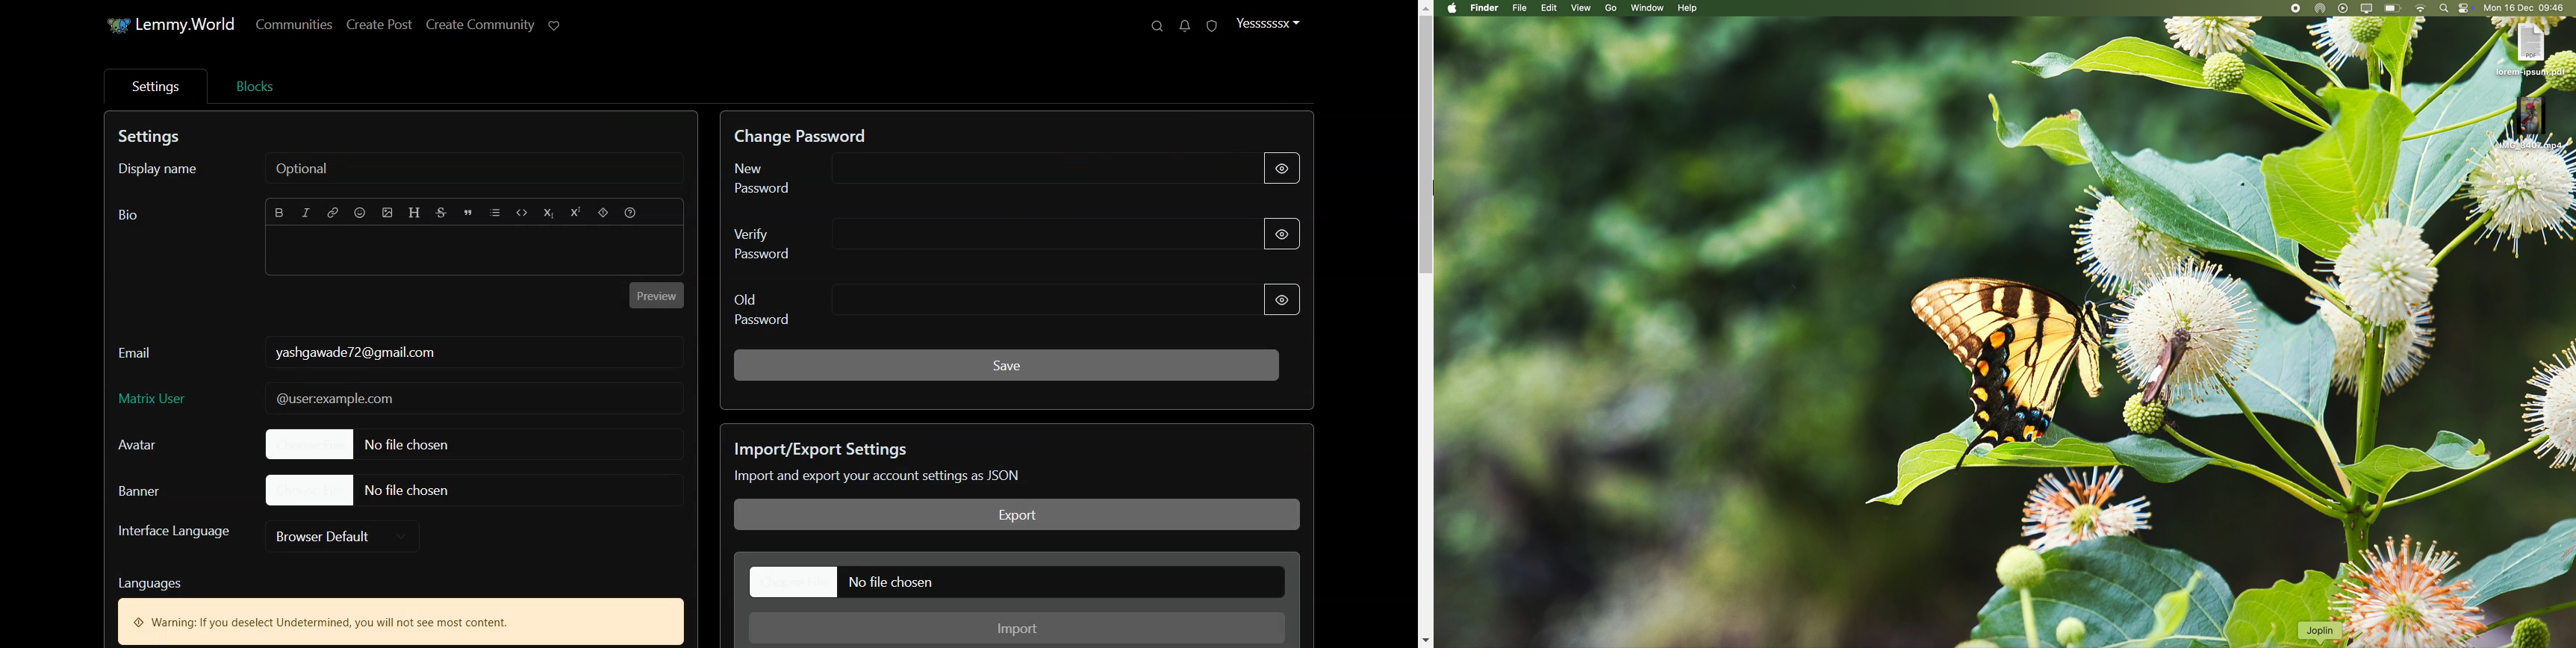 This screenshot has height=672, width=2576. What do you see at coordinates (182, 354) in the screenshot?
I see `Email` at bounding box center [182, 354].